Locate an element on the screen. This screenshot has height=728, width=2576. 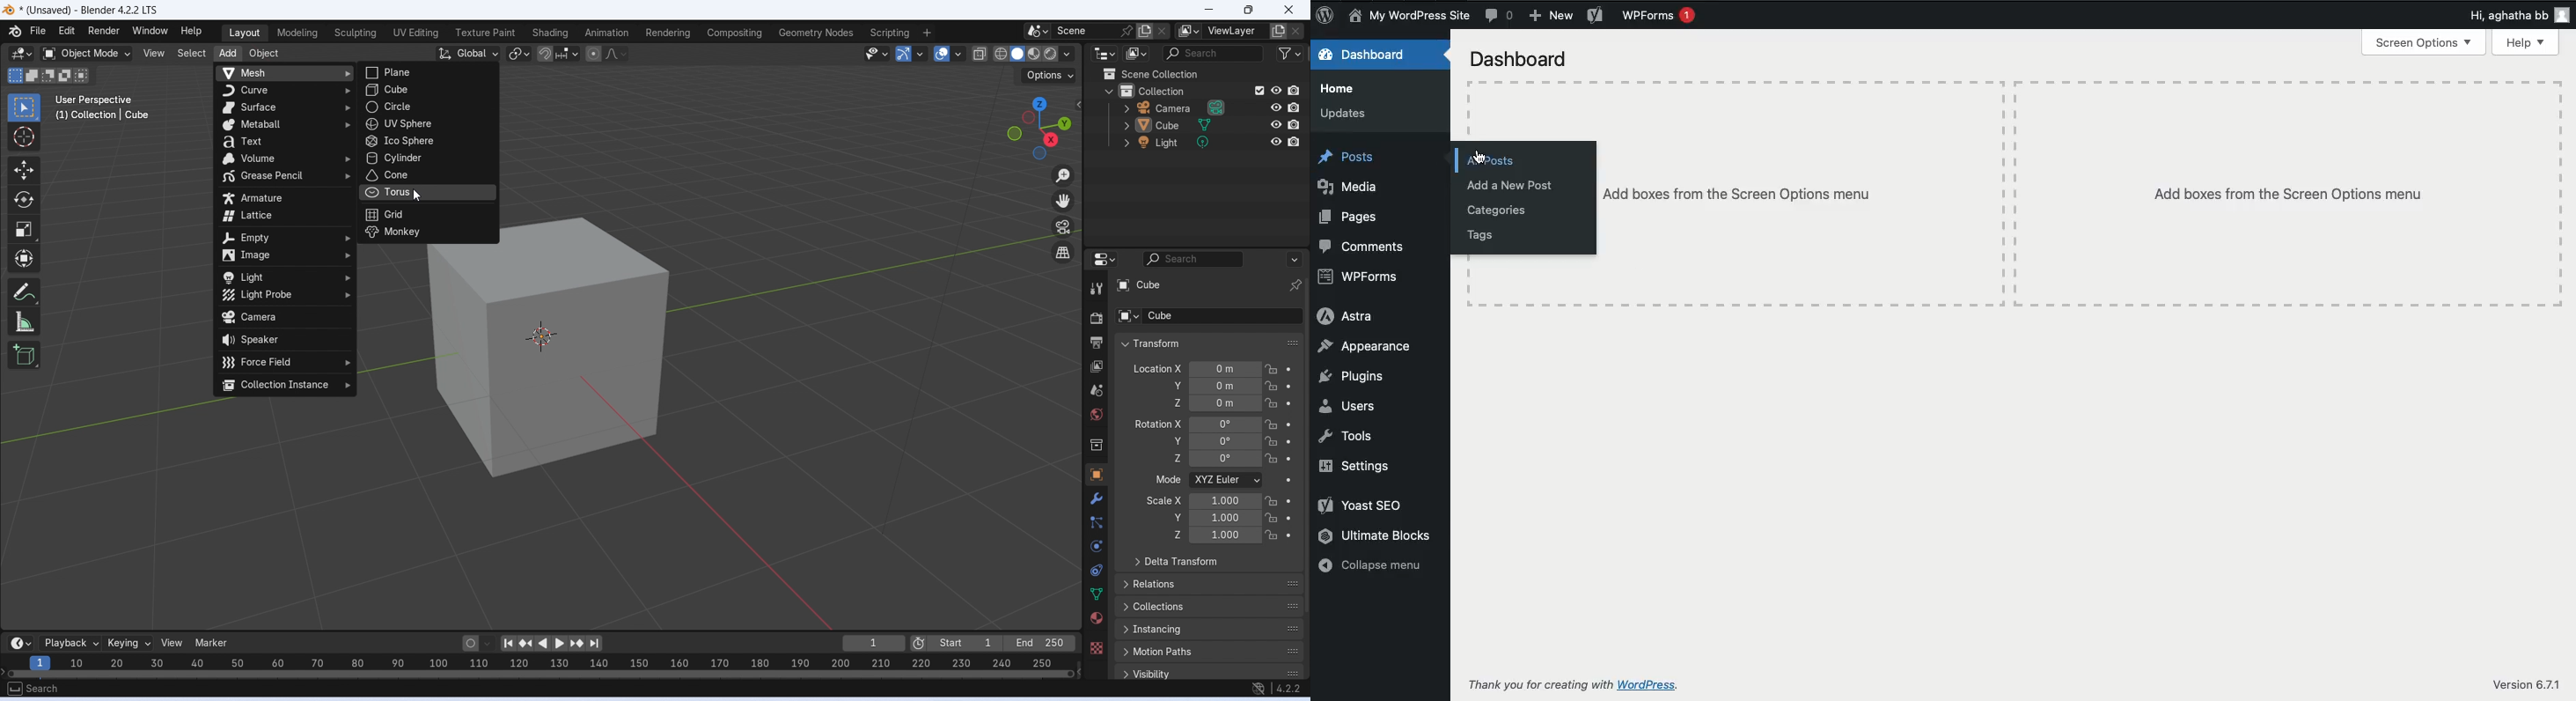
Render is located at coordinates (104, 31).